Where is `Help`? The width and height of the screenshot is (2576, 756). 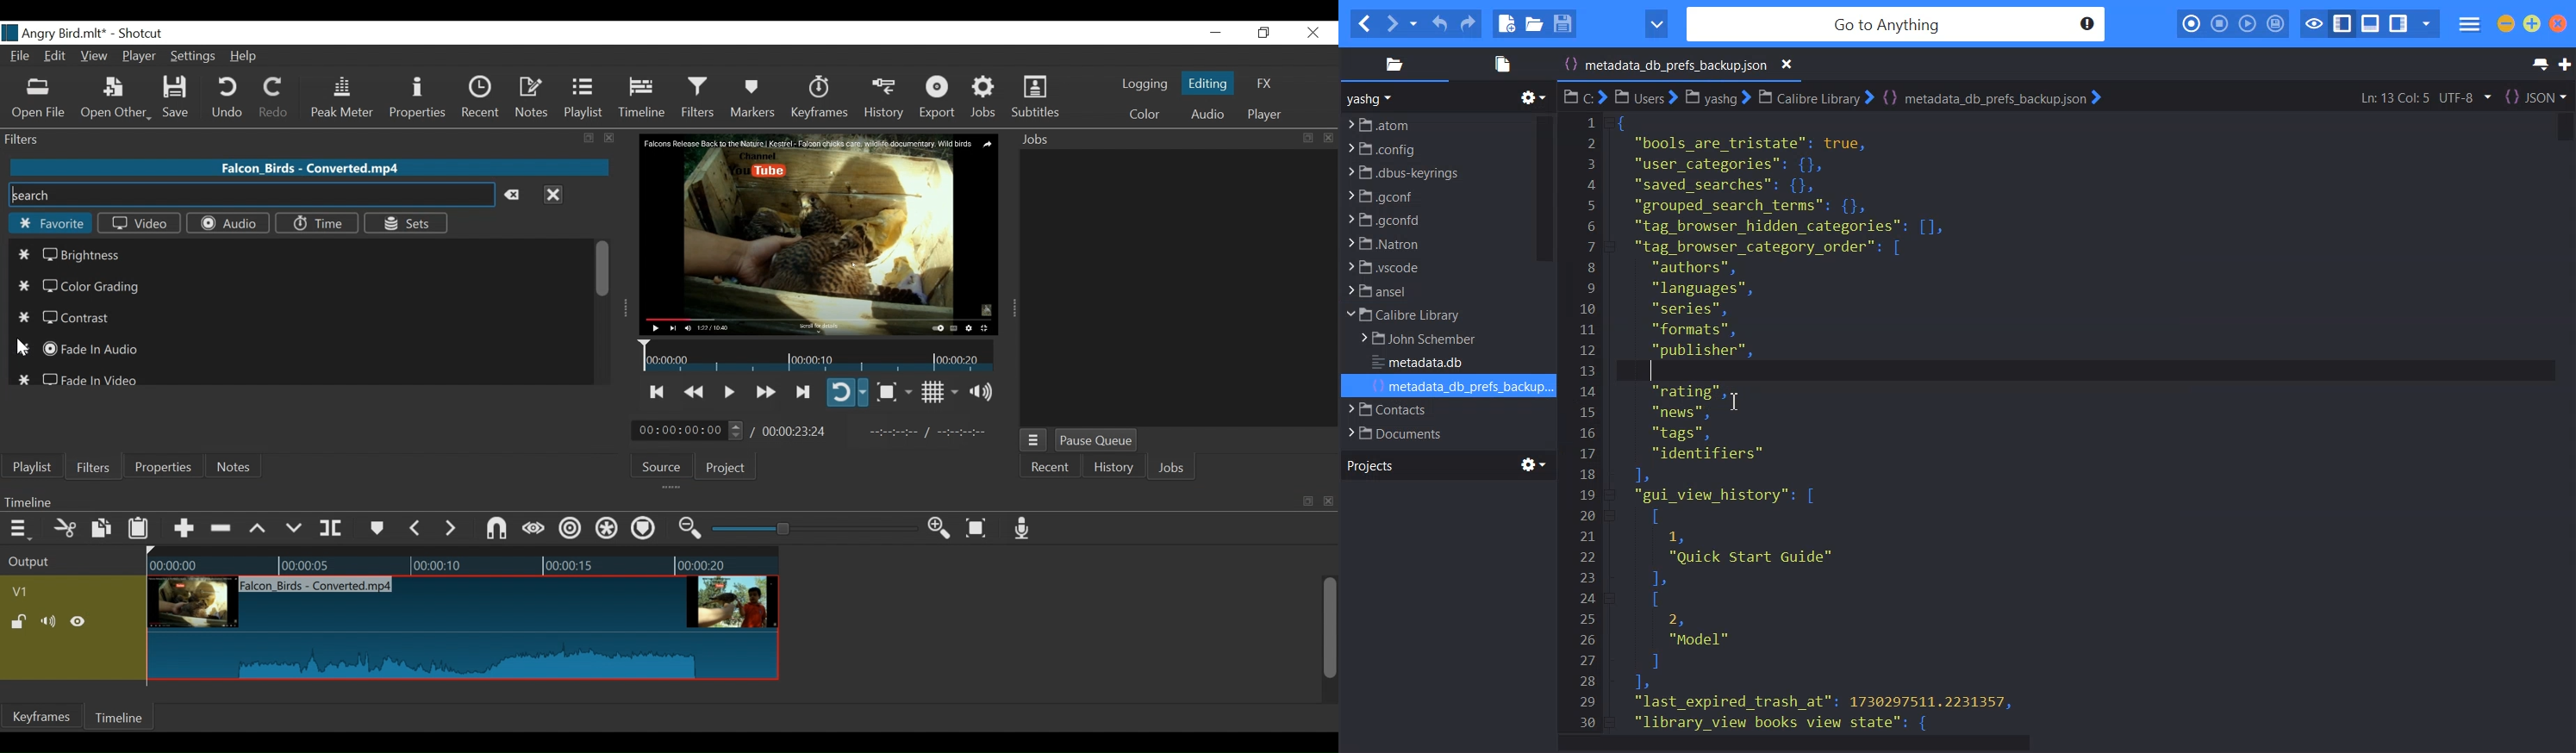
Help is located at coordinates (248, 56).